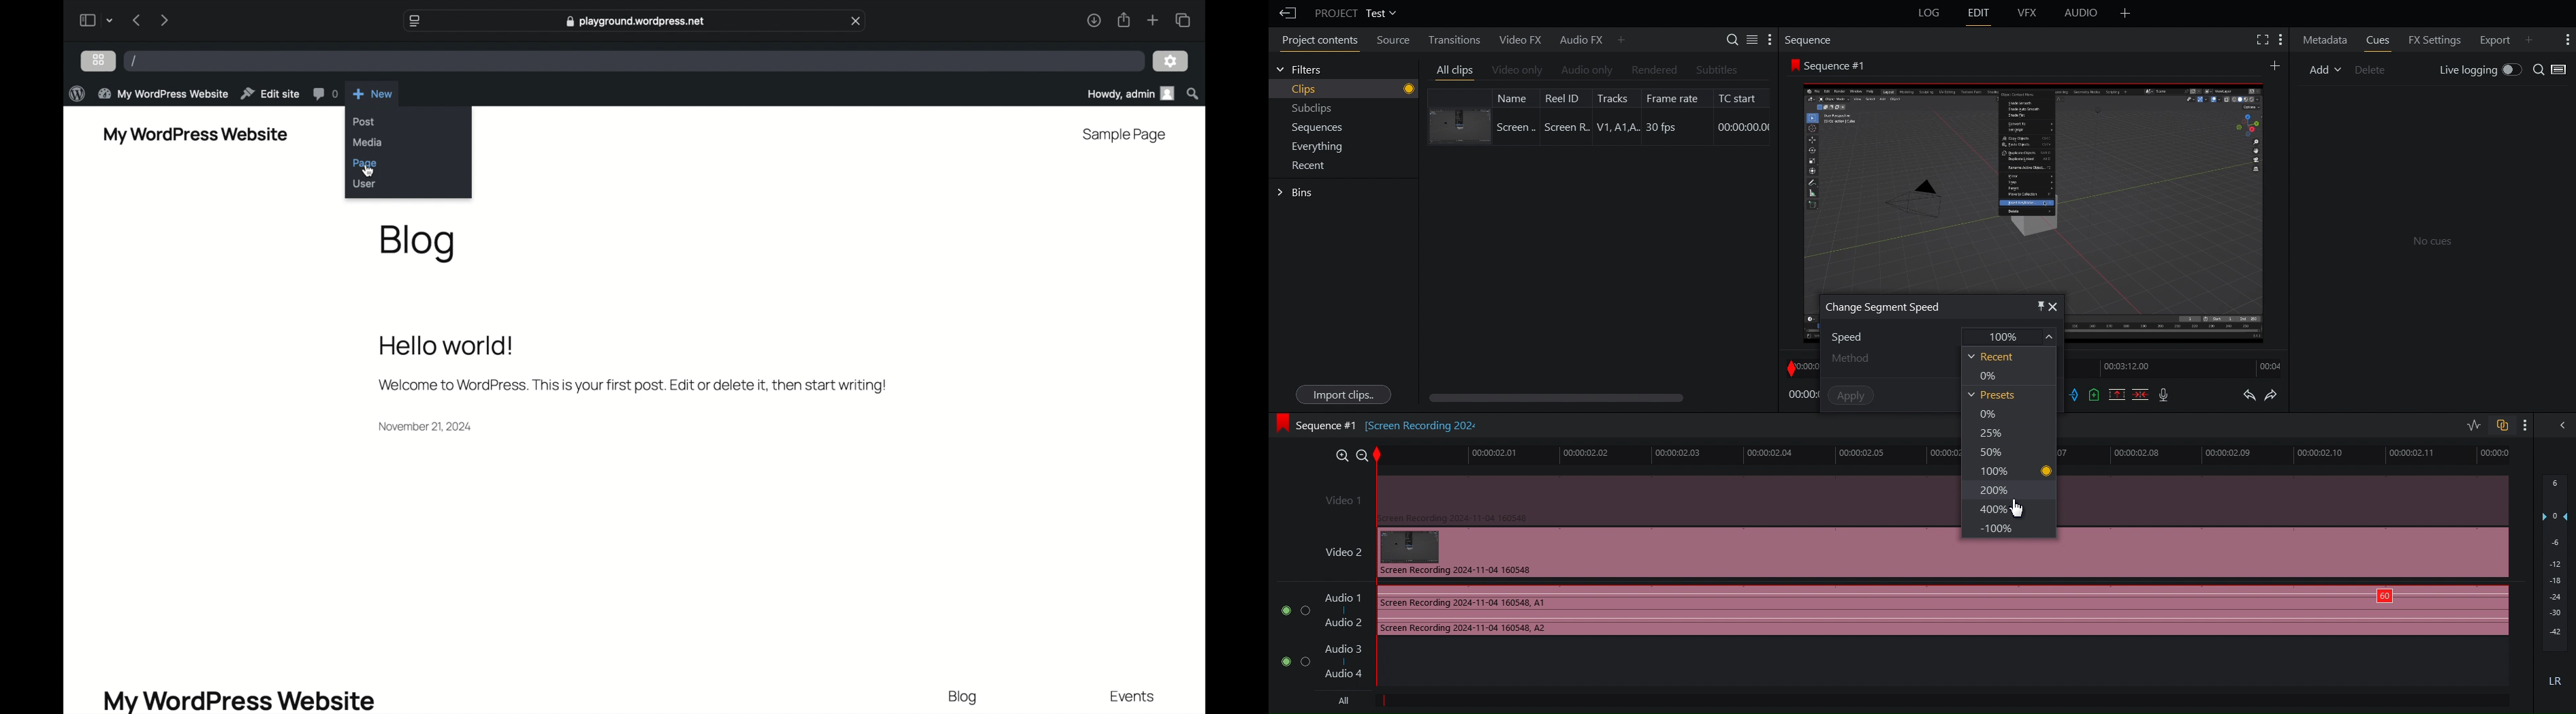  I want to click on 0%, so click(1988, 375).